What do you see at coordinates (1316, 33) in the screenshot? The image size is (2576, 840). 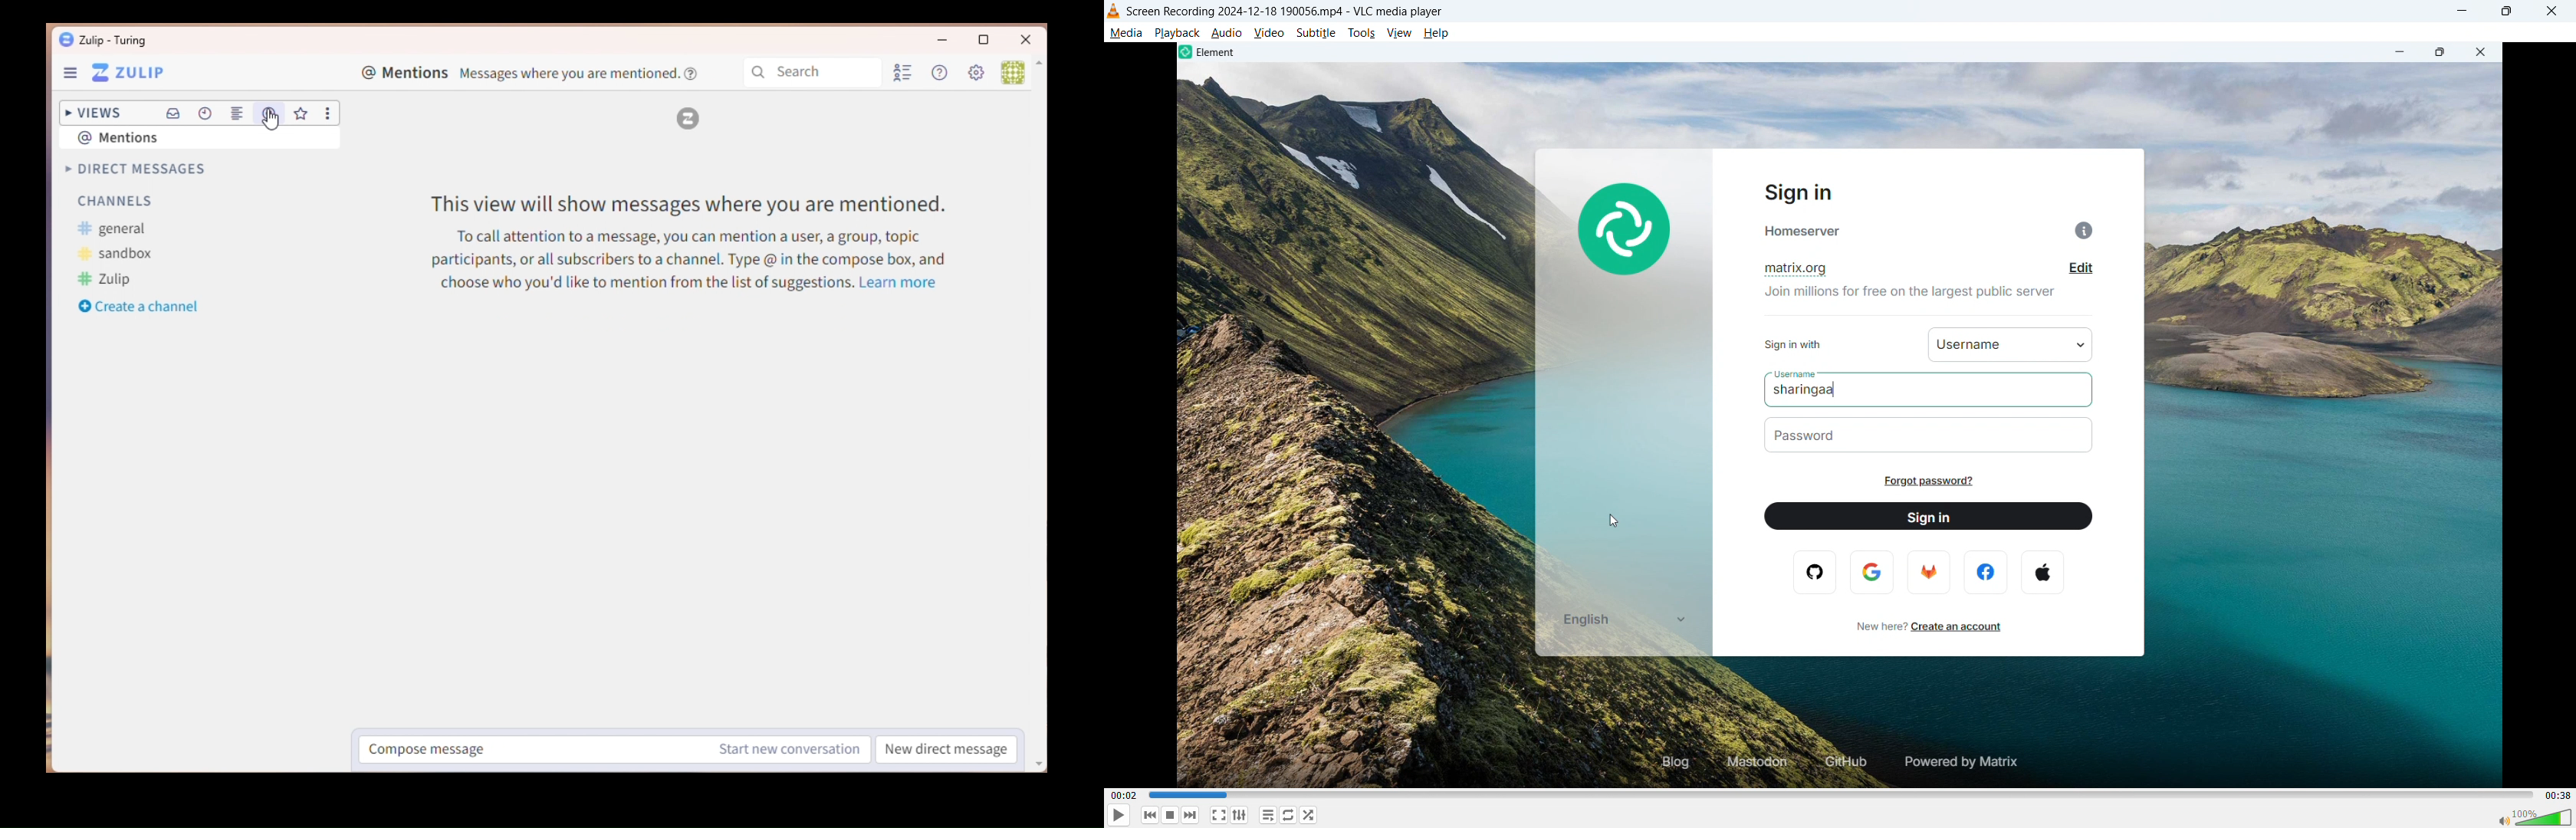 I see `Subtitle ` at bounding box center [1316, 33].